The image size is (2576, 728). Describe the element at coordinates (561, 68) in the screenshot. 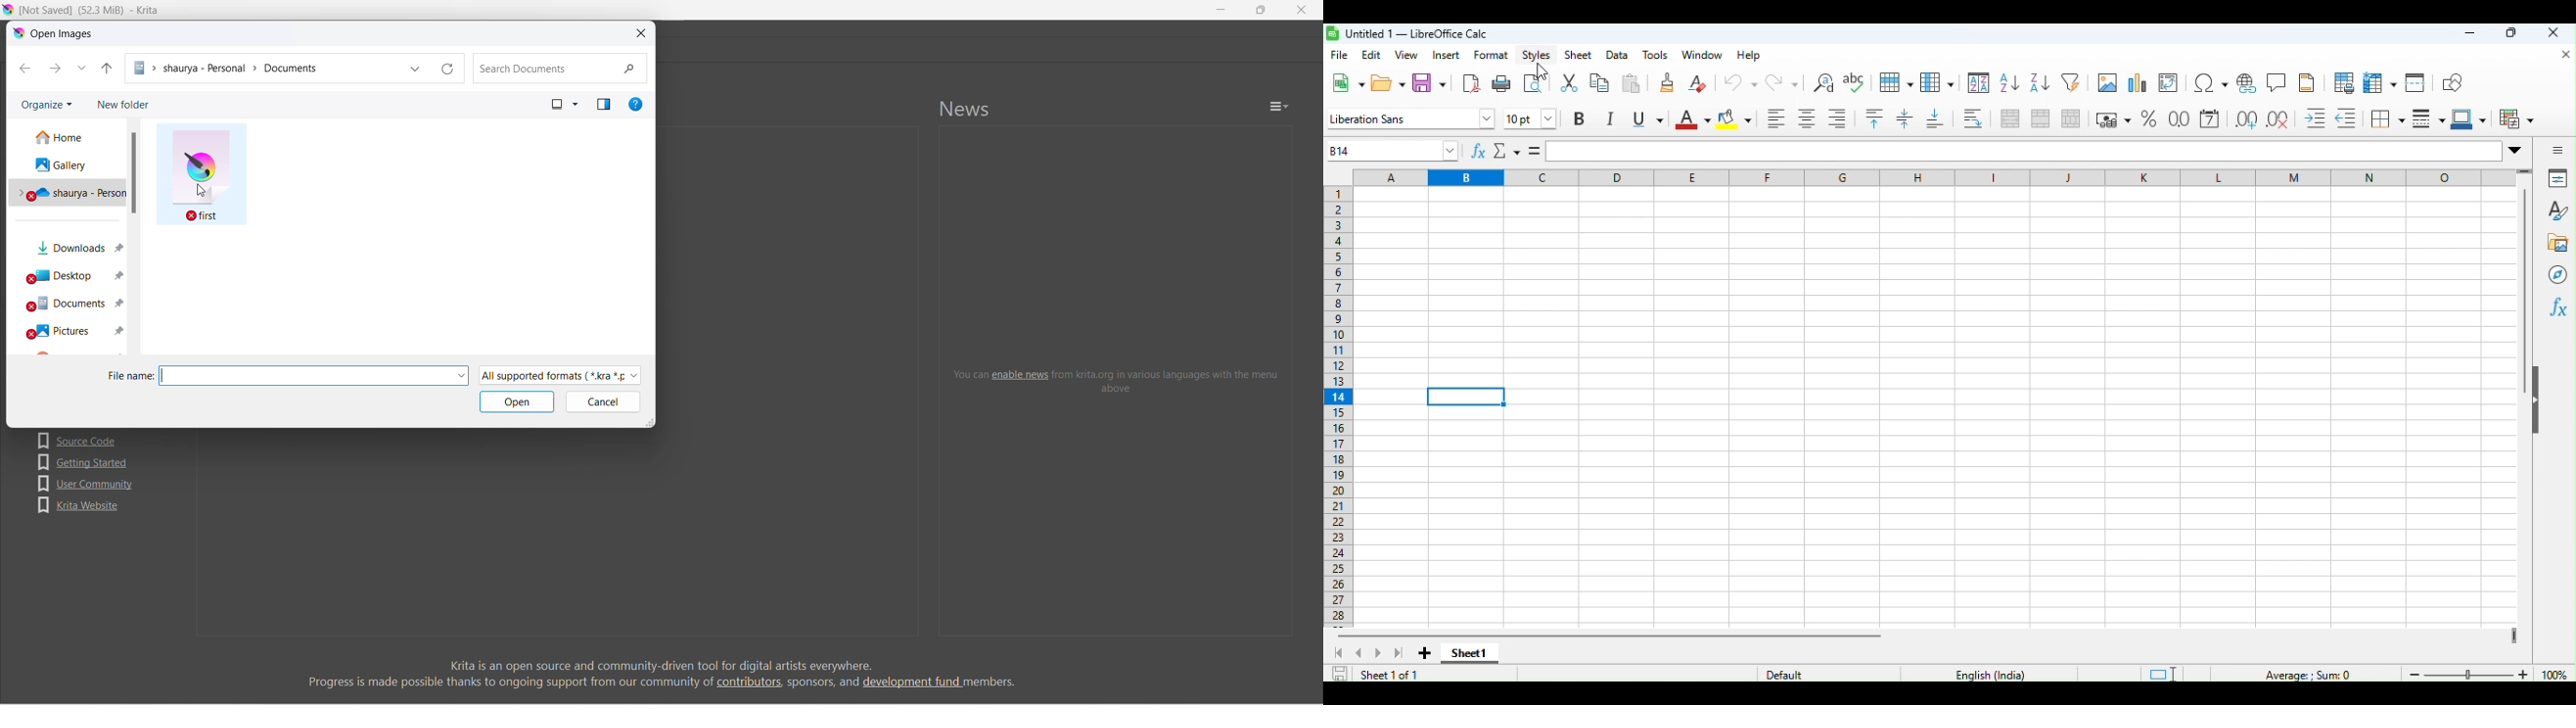

I see `search box` at that location.